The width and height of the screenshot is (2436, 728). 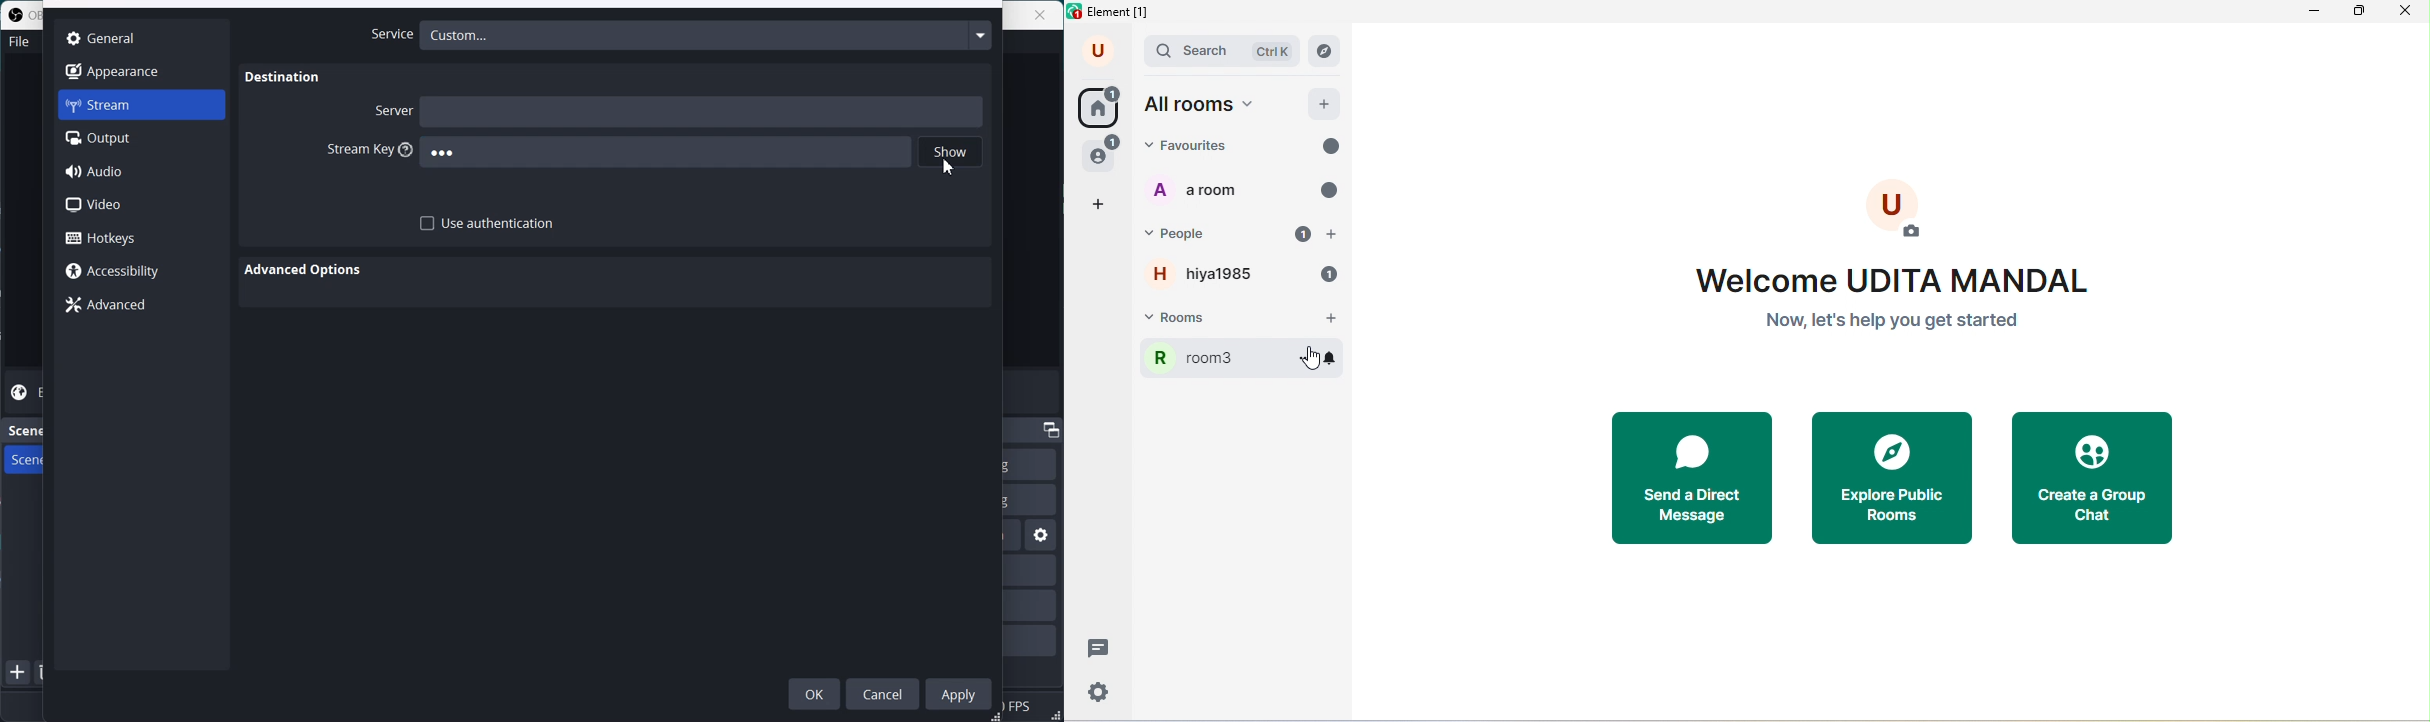 What do you see at coordinates (706, 34) in the screenshot?
I see `Custom...` at bounding box center [706, 34].